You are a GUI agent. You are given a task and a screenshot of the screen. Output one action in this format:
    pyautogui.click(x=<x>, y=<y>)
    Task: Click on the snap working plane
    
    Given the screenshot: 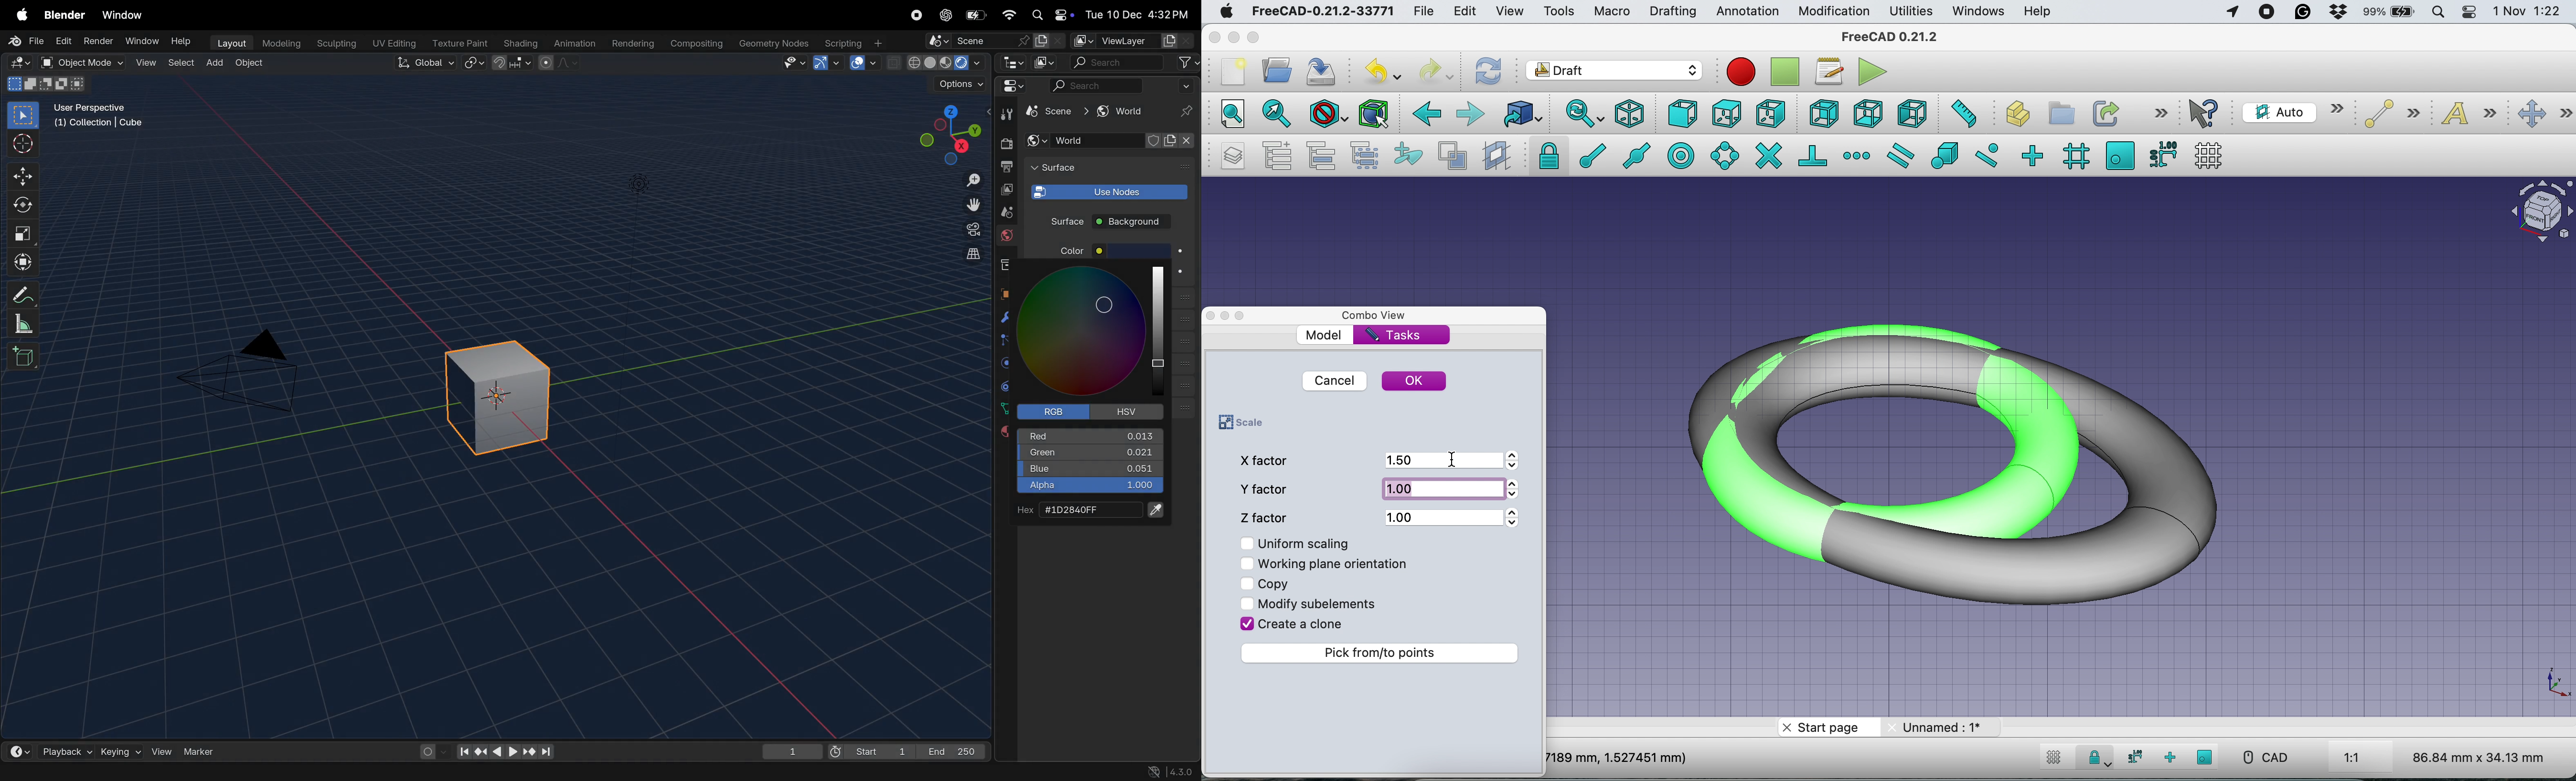 What is the action you would take?
    pyautogui.click(x=2205, y=757)
    